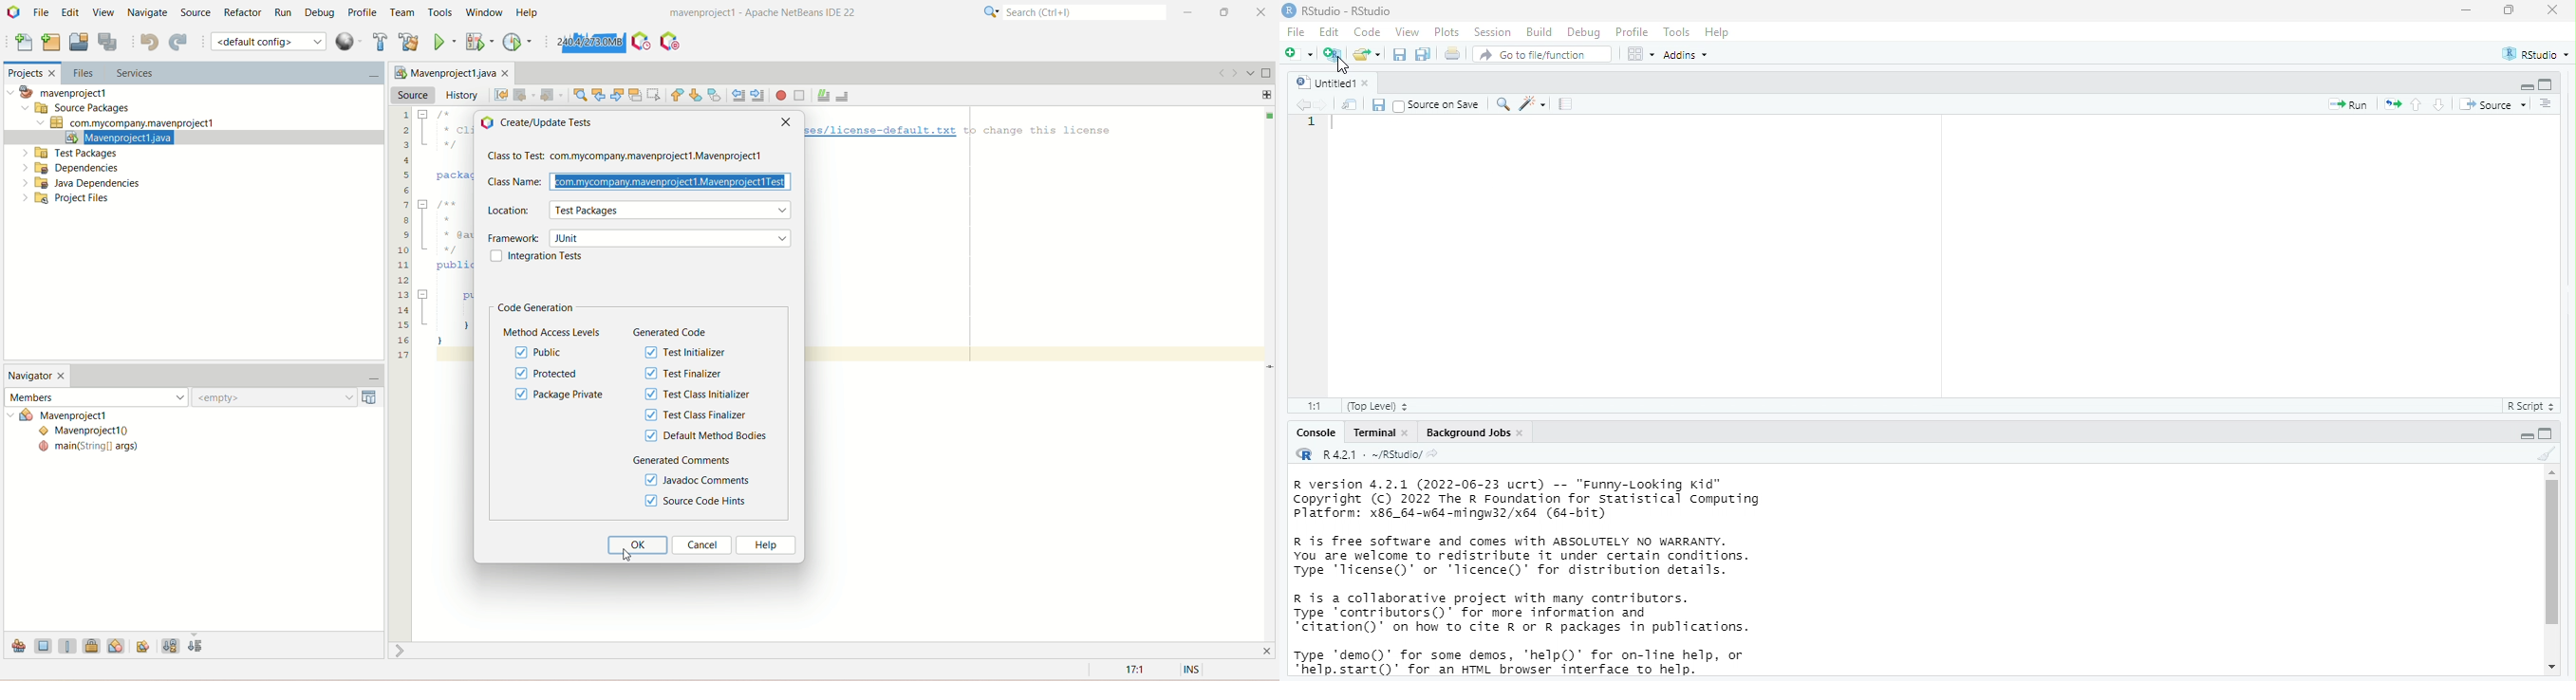 The width and height of the screenshot is (2576, 700). What do you see at coordinates (1633, 32) in the screenshot?
I see `profile` at bounding box center [1633, 32].